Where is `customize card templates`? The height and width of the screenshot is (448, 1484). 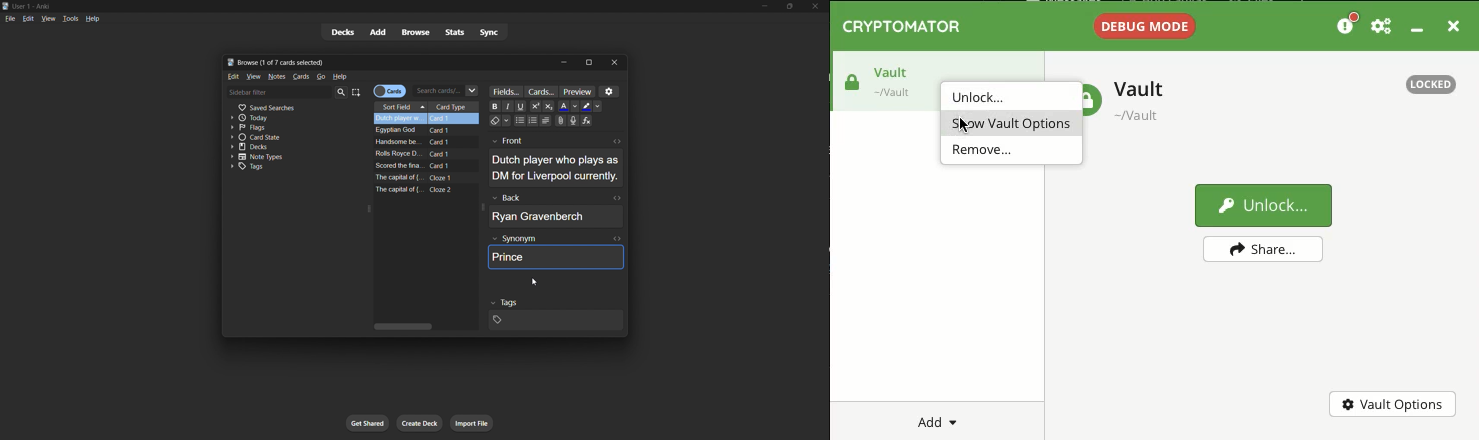
customize card templates is located at coordinates (543, 91).